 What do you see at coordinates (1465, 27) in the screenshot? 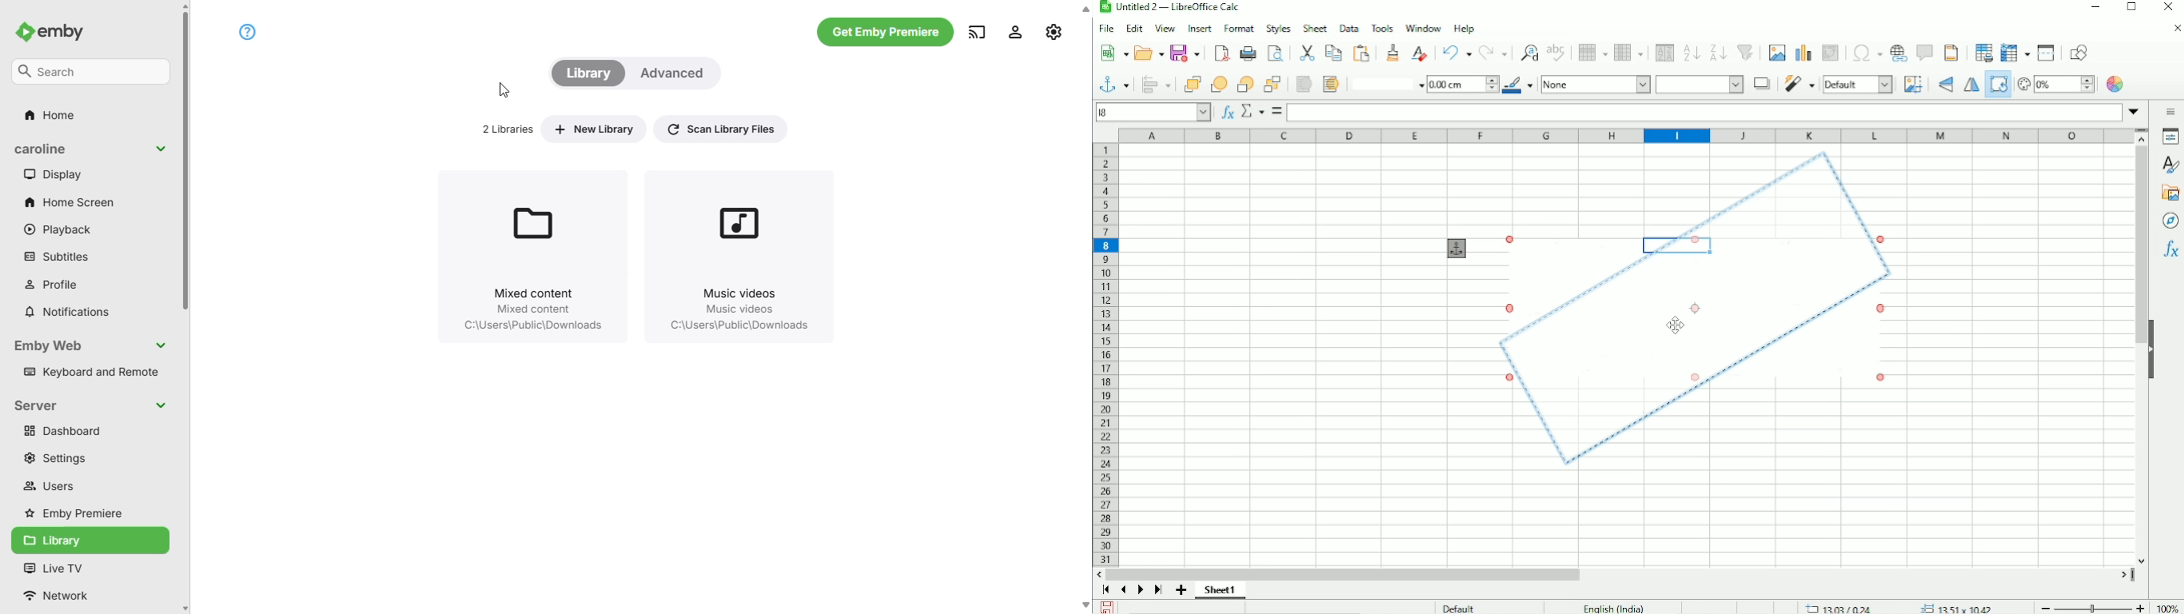
I see `Help` at bounding box center [1465, 27].